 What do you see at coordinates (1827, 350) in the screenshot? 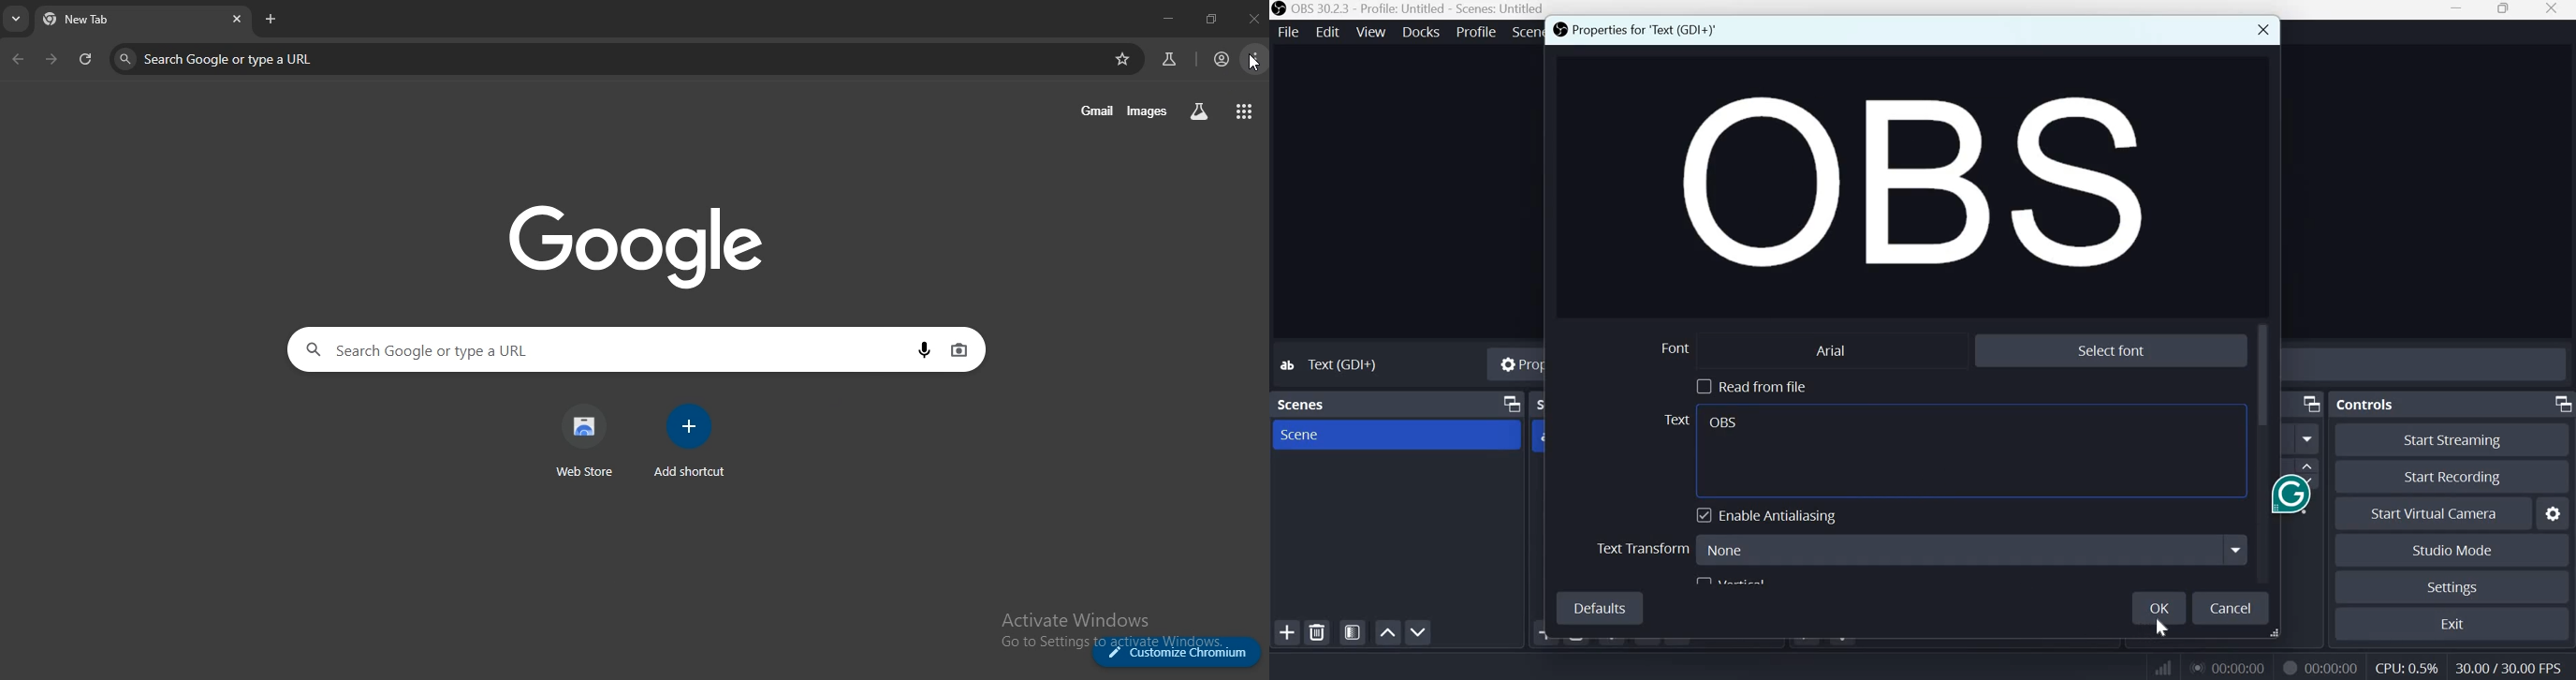
I see `Arial` at bounding box center [1827, 350].